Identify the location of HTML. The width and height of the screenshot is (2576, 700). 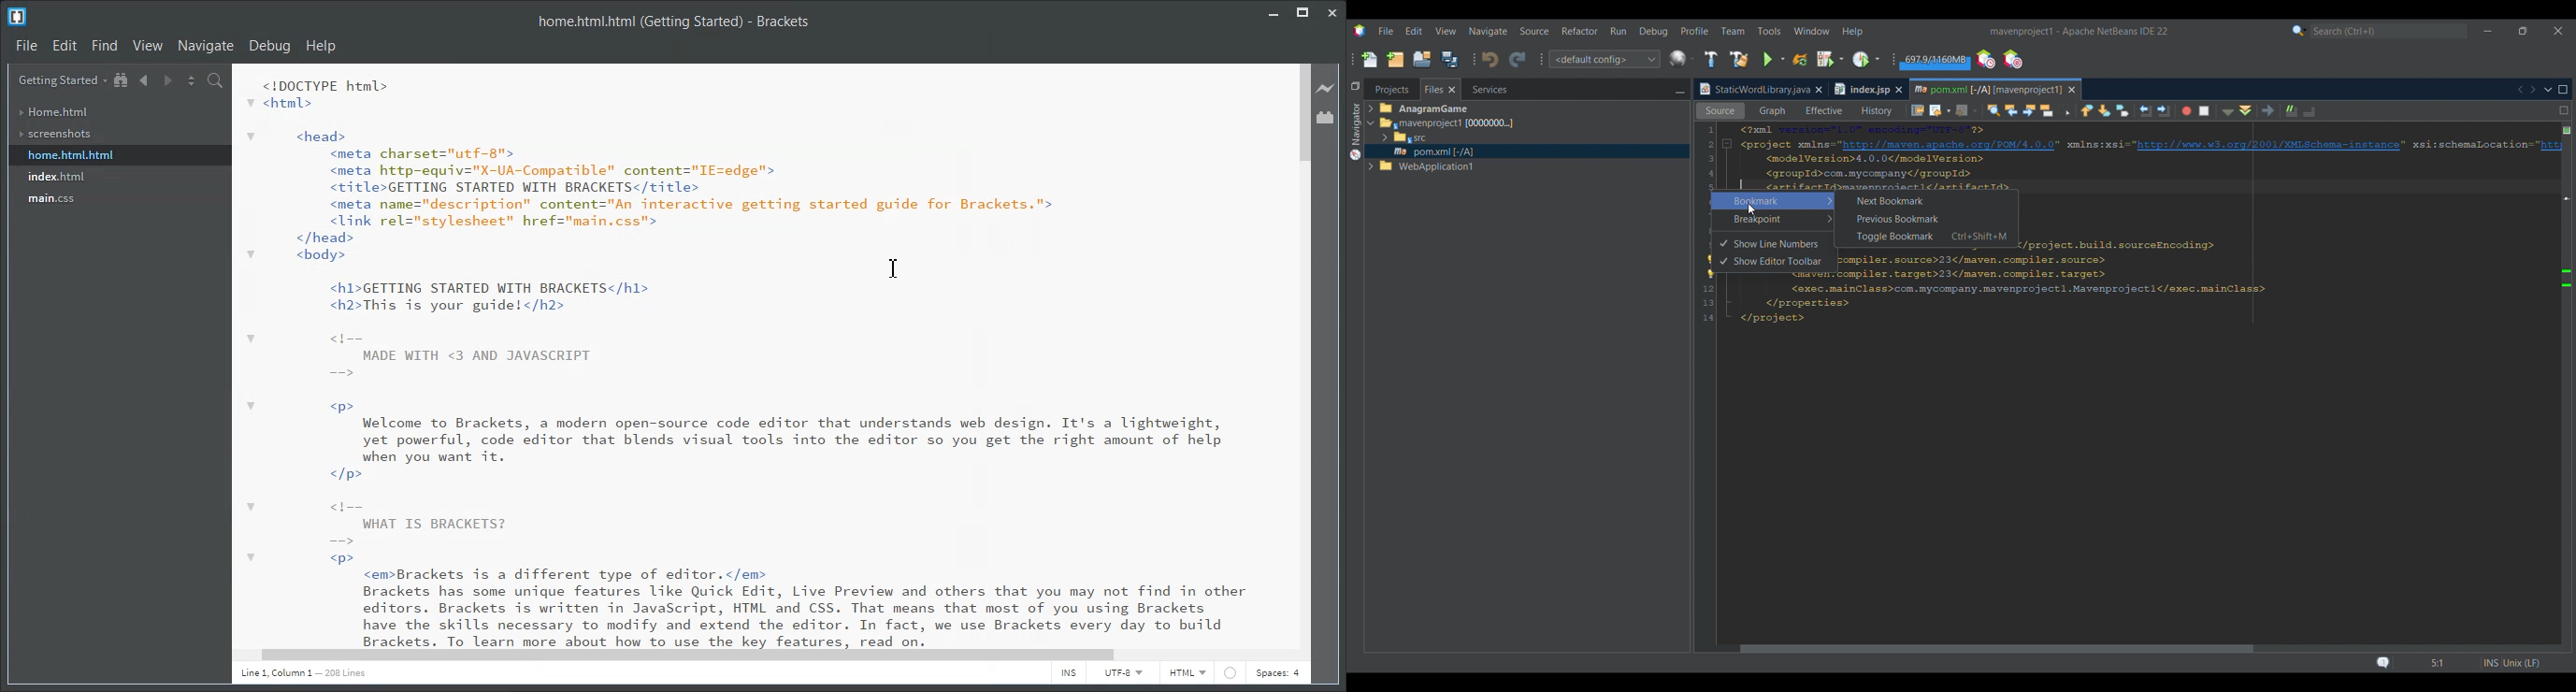
(1187, 674).